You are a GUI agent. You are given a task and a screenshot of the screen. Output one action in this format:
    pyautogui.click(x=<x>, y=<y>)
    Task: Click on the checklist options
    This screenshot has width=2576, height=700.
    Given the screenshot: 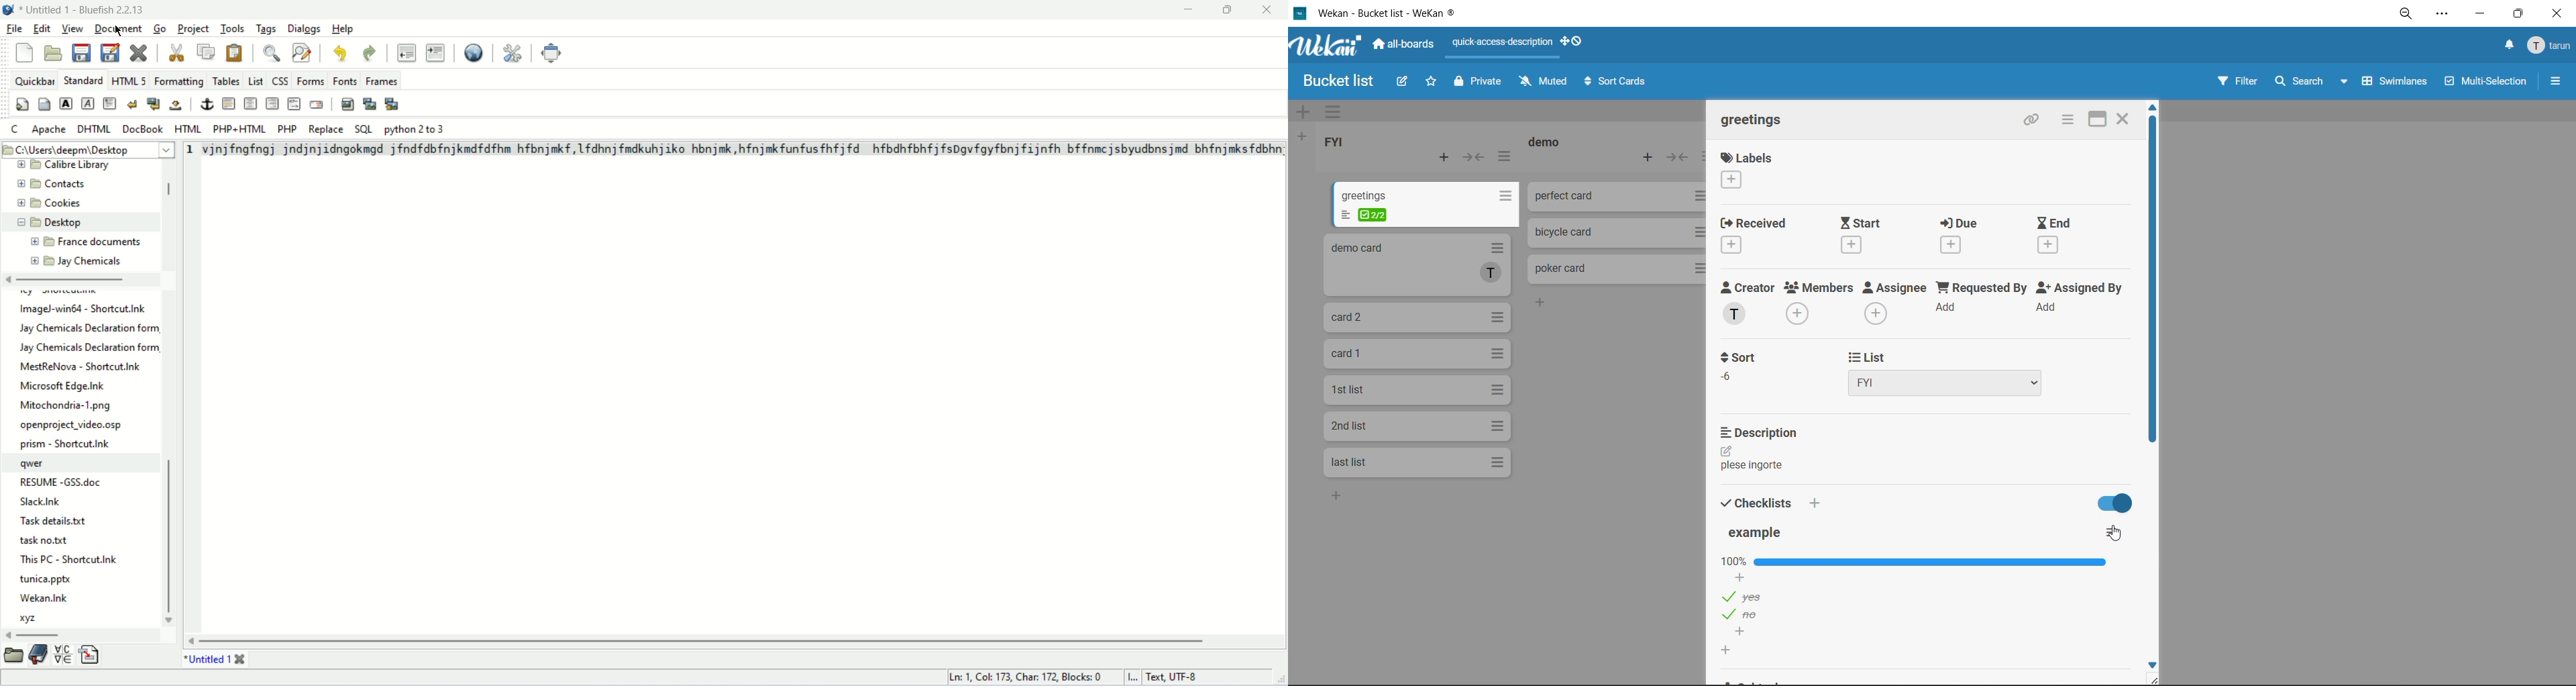 What is the action you would take?
    pyautogui.click(x=1749, y=596)
    